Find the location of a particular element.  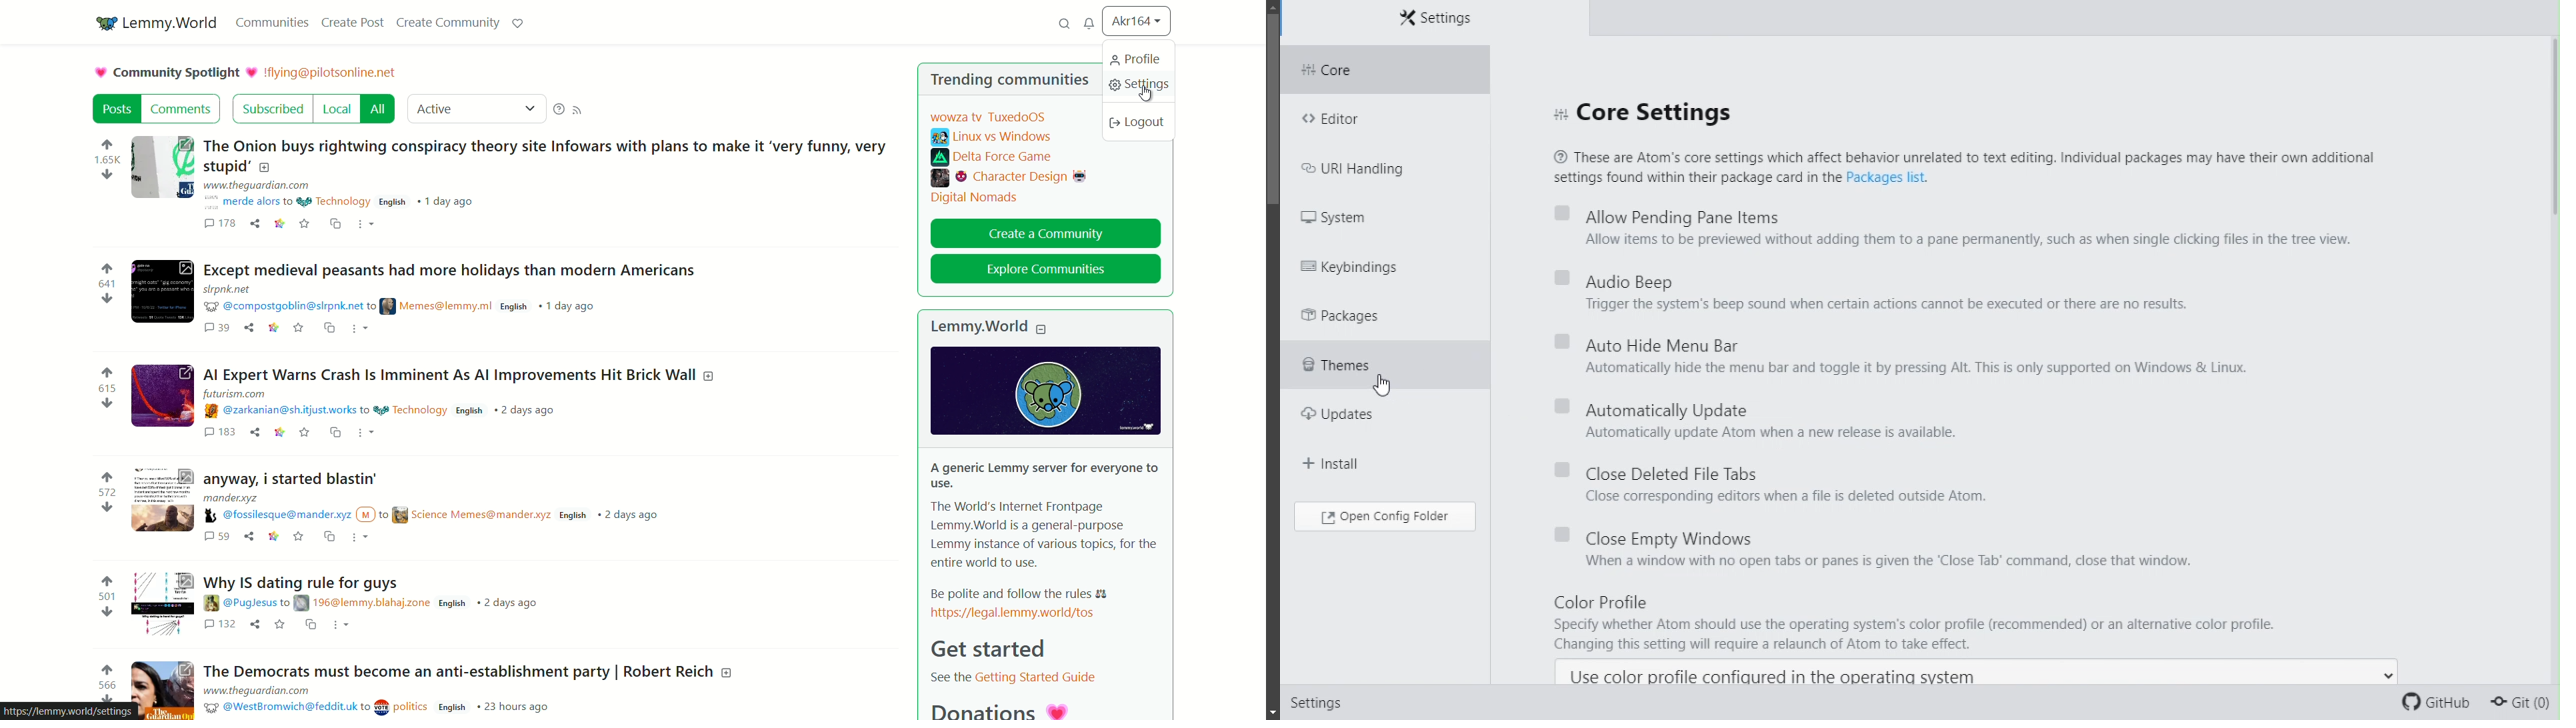

get started is located at coordinates (985, 648).